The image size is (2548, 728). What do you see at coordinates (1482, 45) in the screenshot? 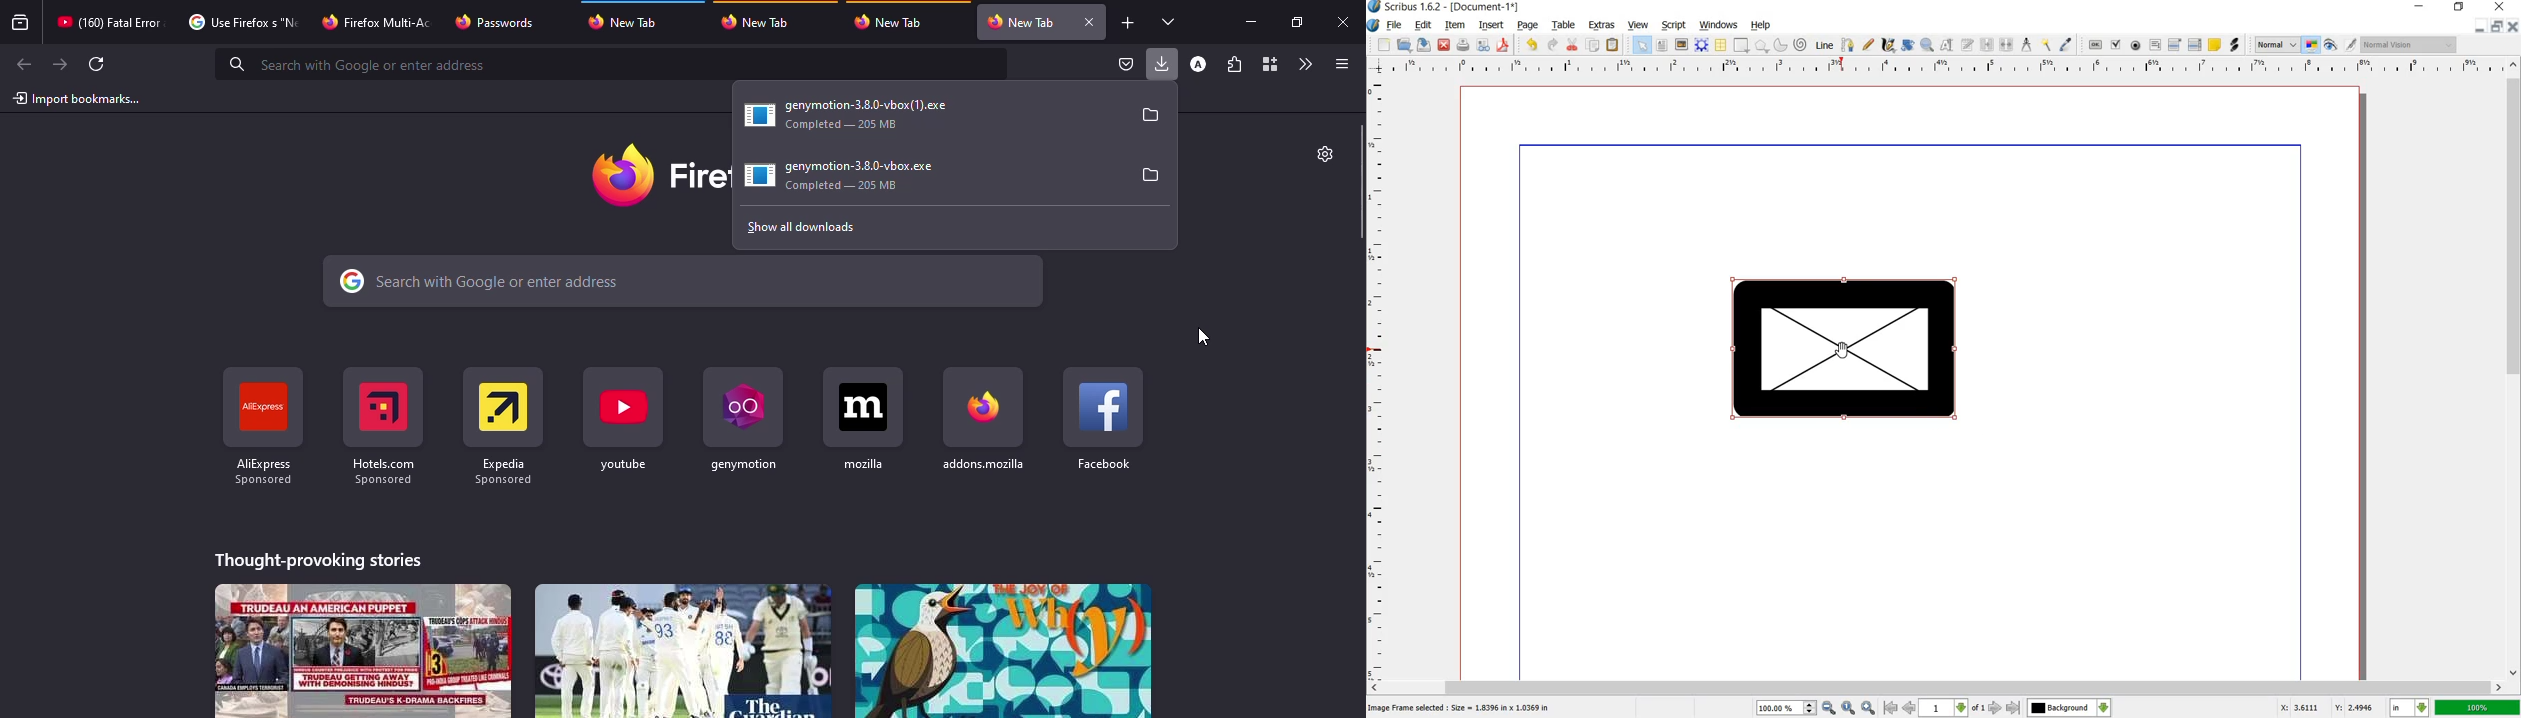
I see `preflight verifier` at bounding box center [1482, 45].